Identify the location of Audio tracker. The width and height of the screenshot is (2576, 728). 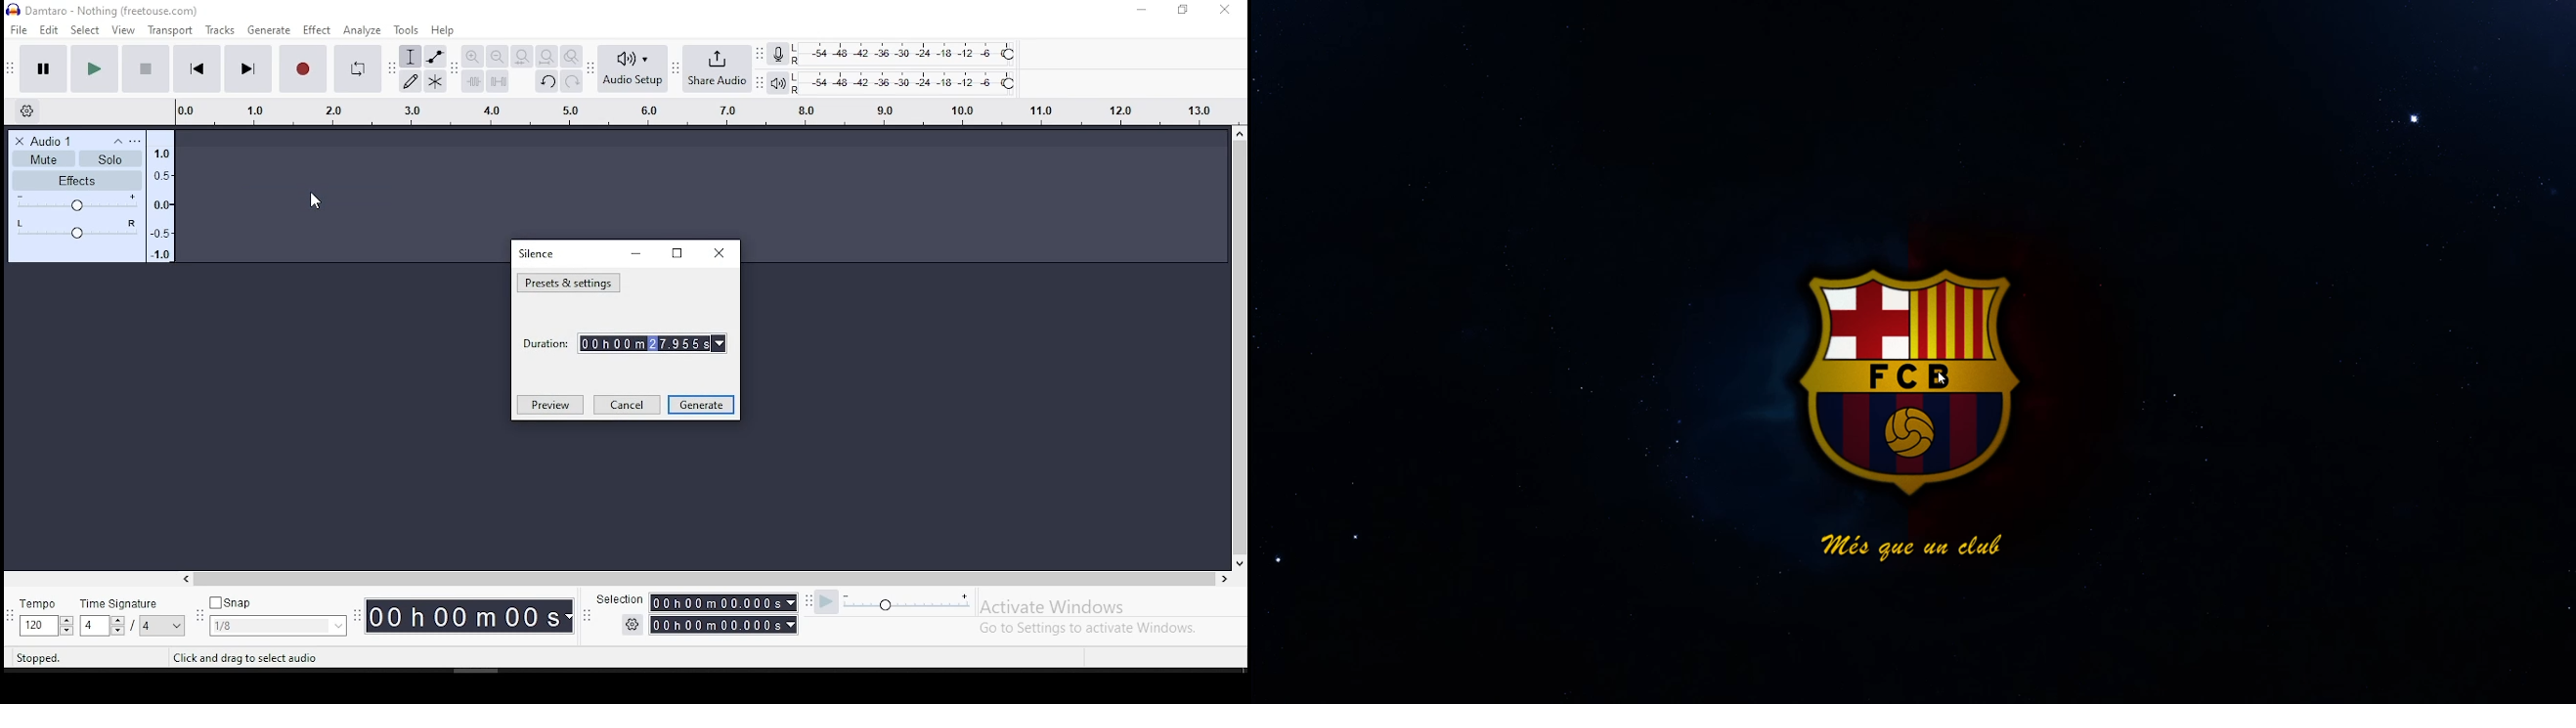
(161, 197).